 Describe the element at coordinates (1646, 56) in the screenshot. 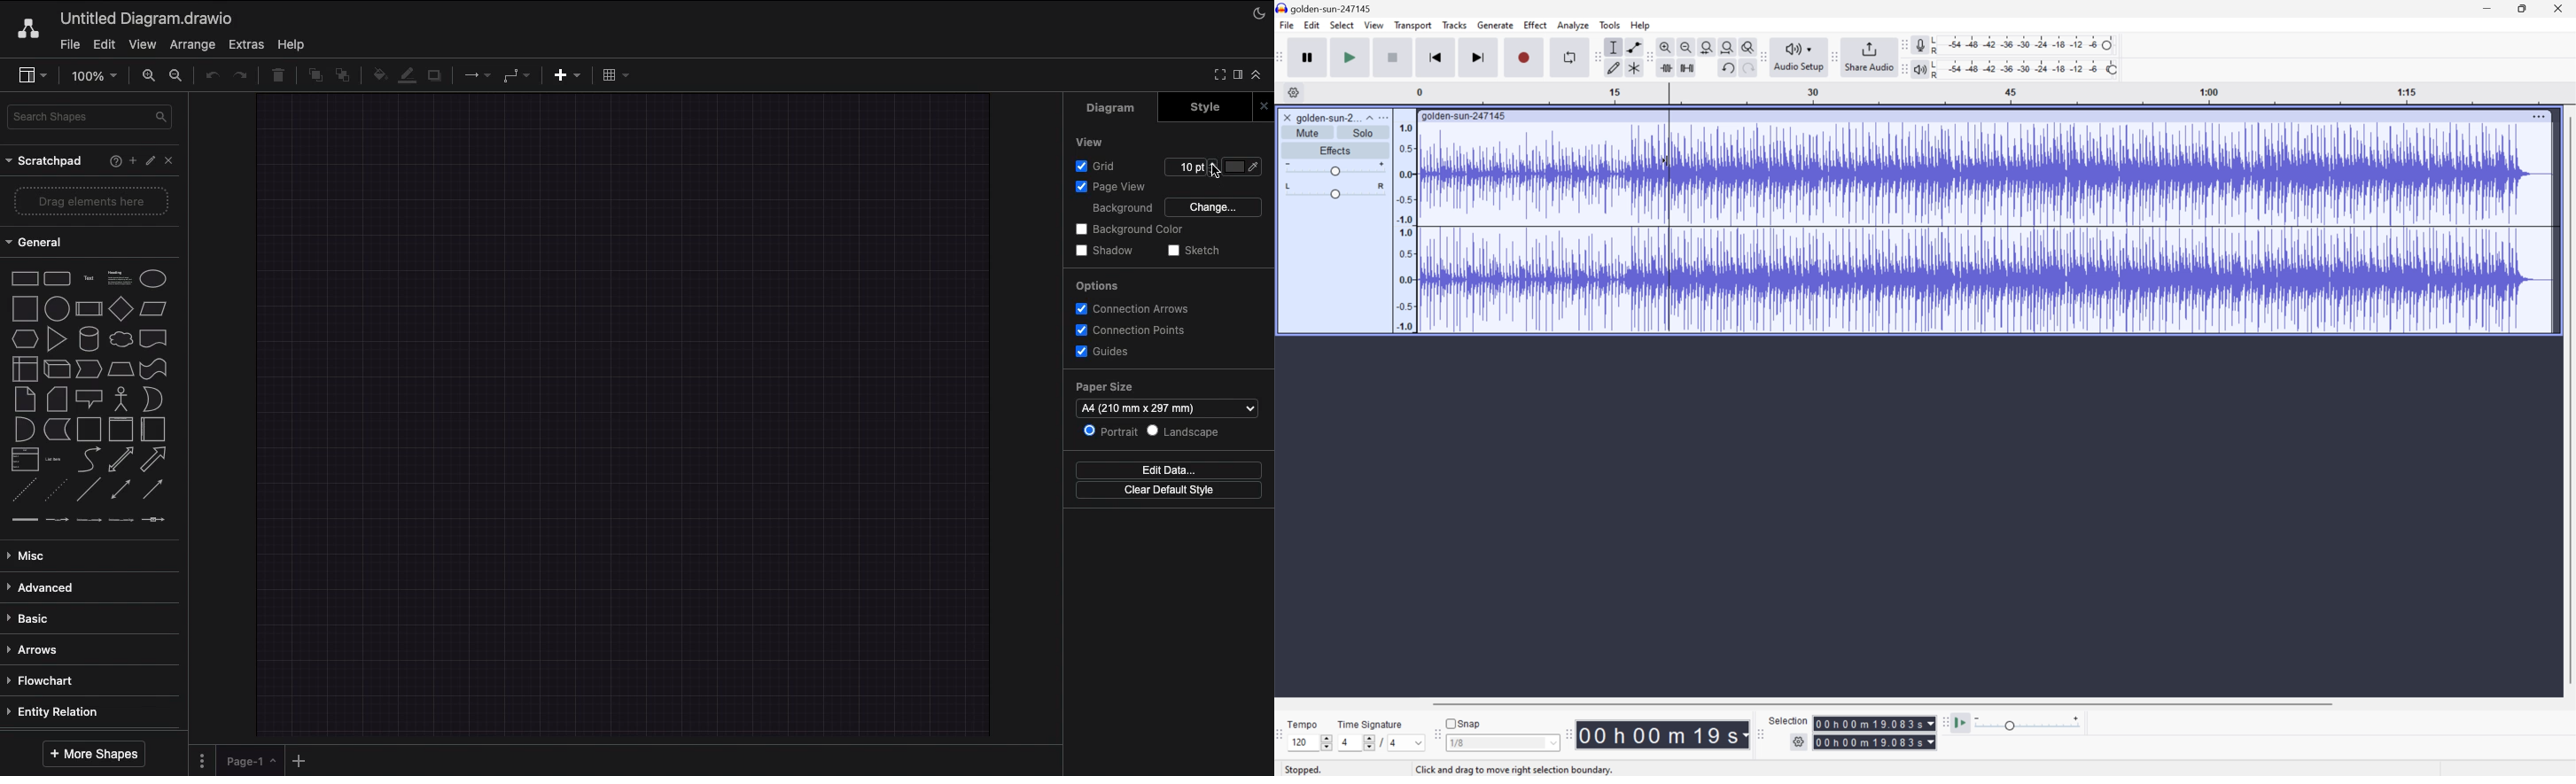

I see `Audacity tools toolbar` at that location.